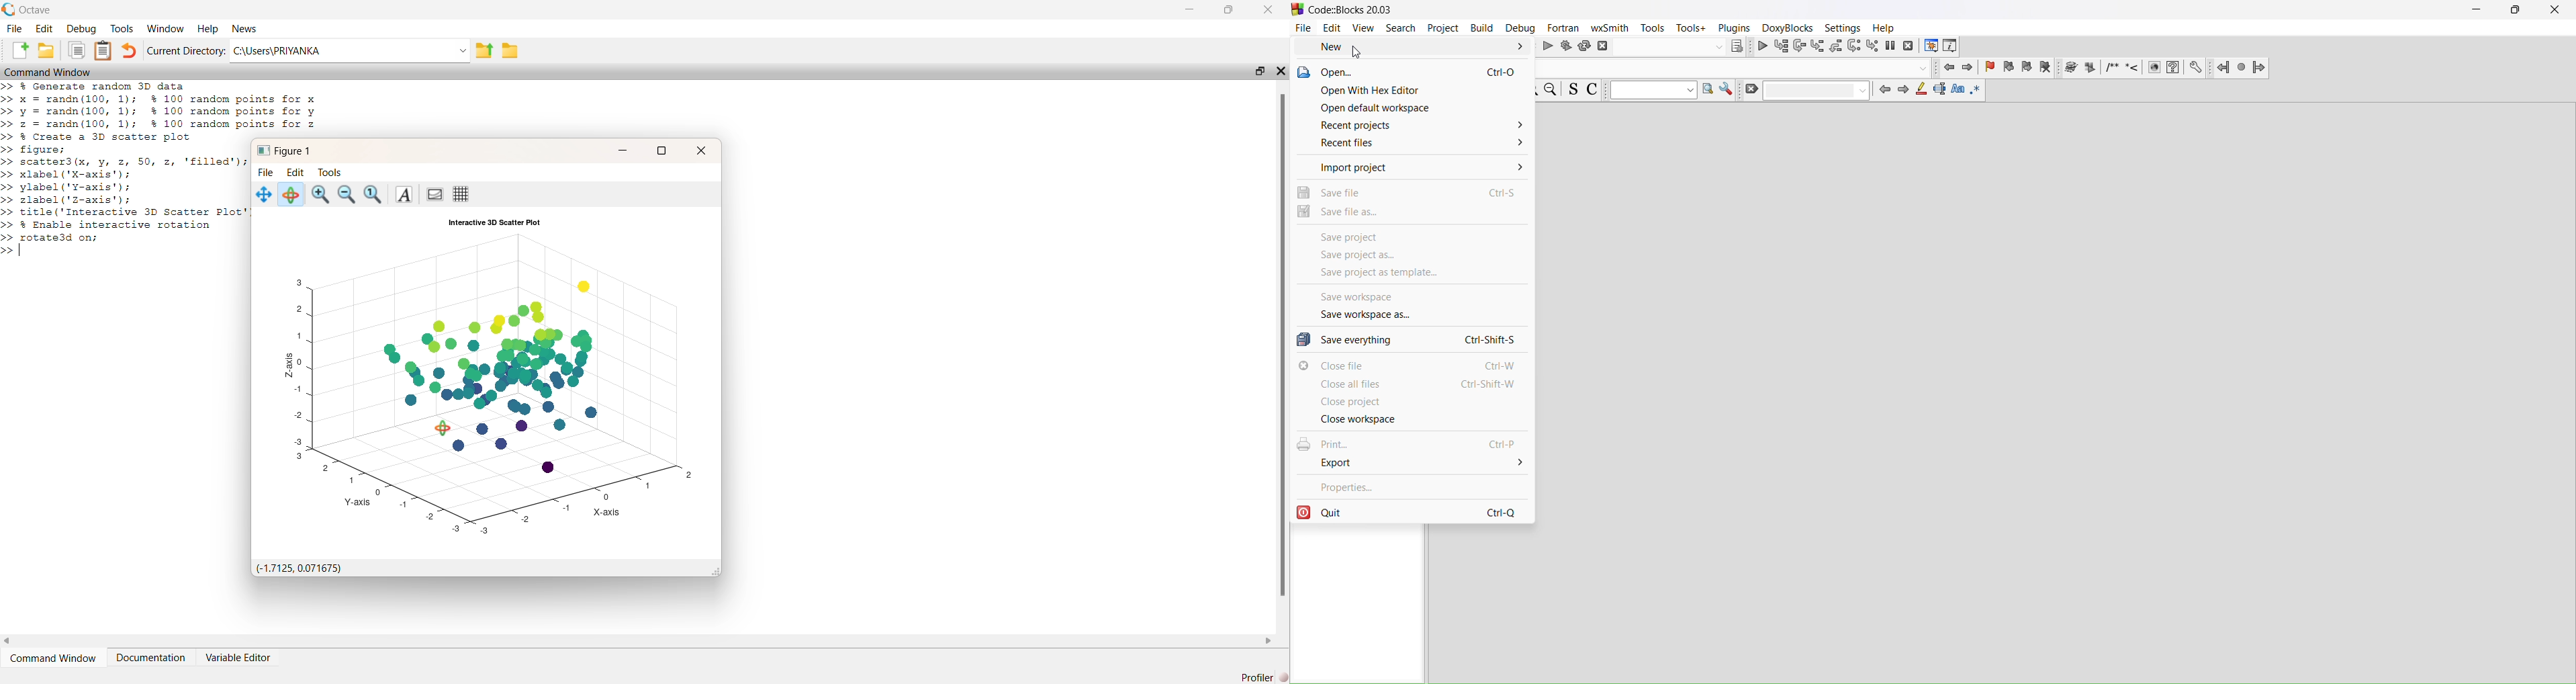 The width and height of the screenshot is (2576, 700). I want to click on search, so click(1401, 29).